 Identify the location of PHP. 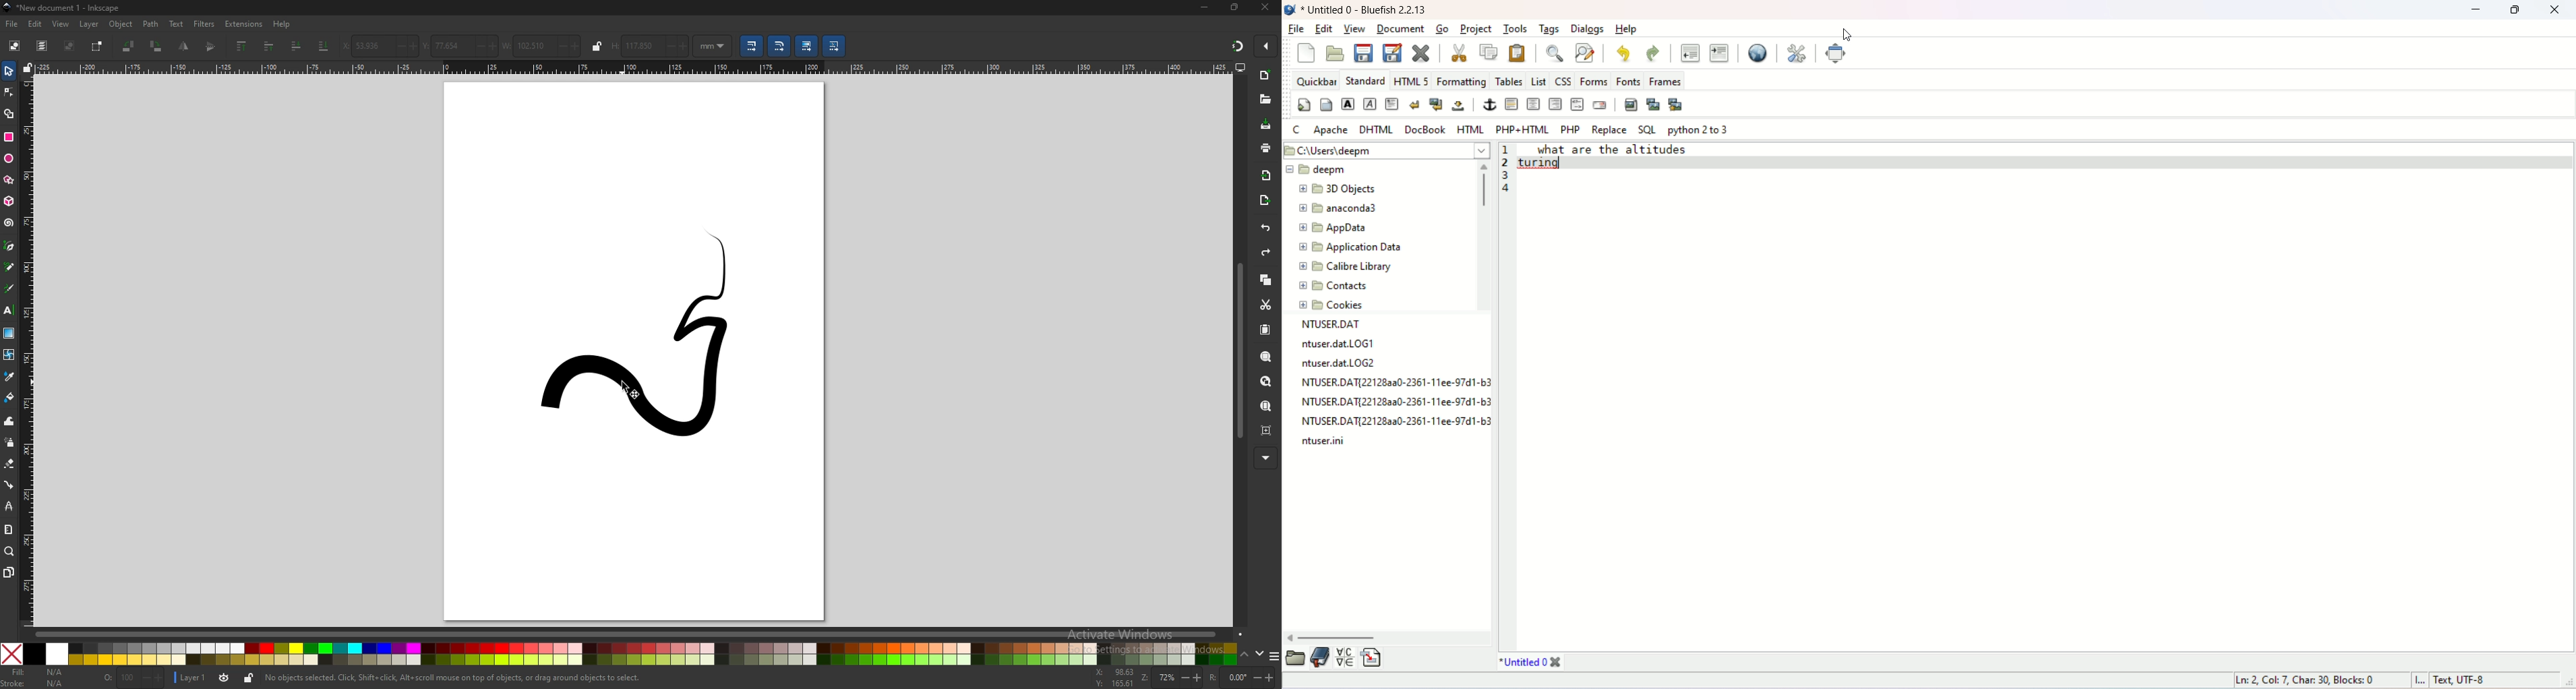
(1569, 129).